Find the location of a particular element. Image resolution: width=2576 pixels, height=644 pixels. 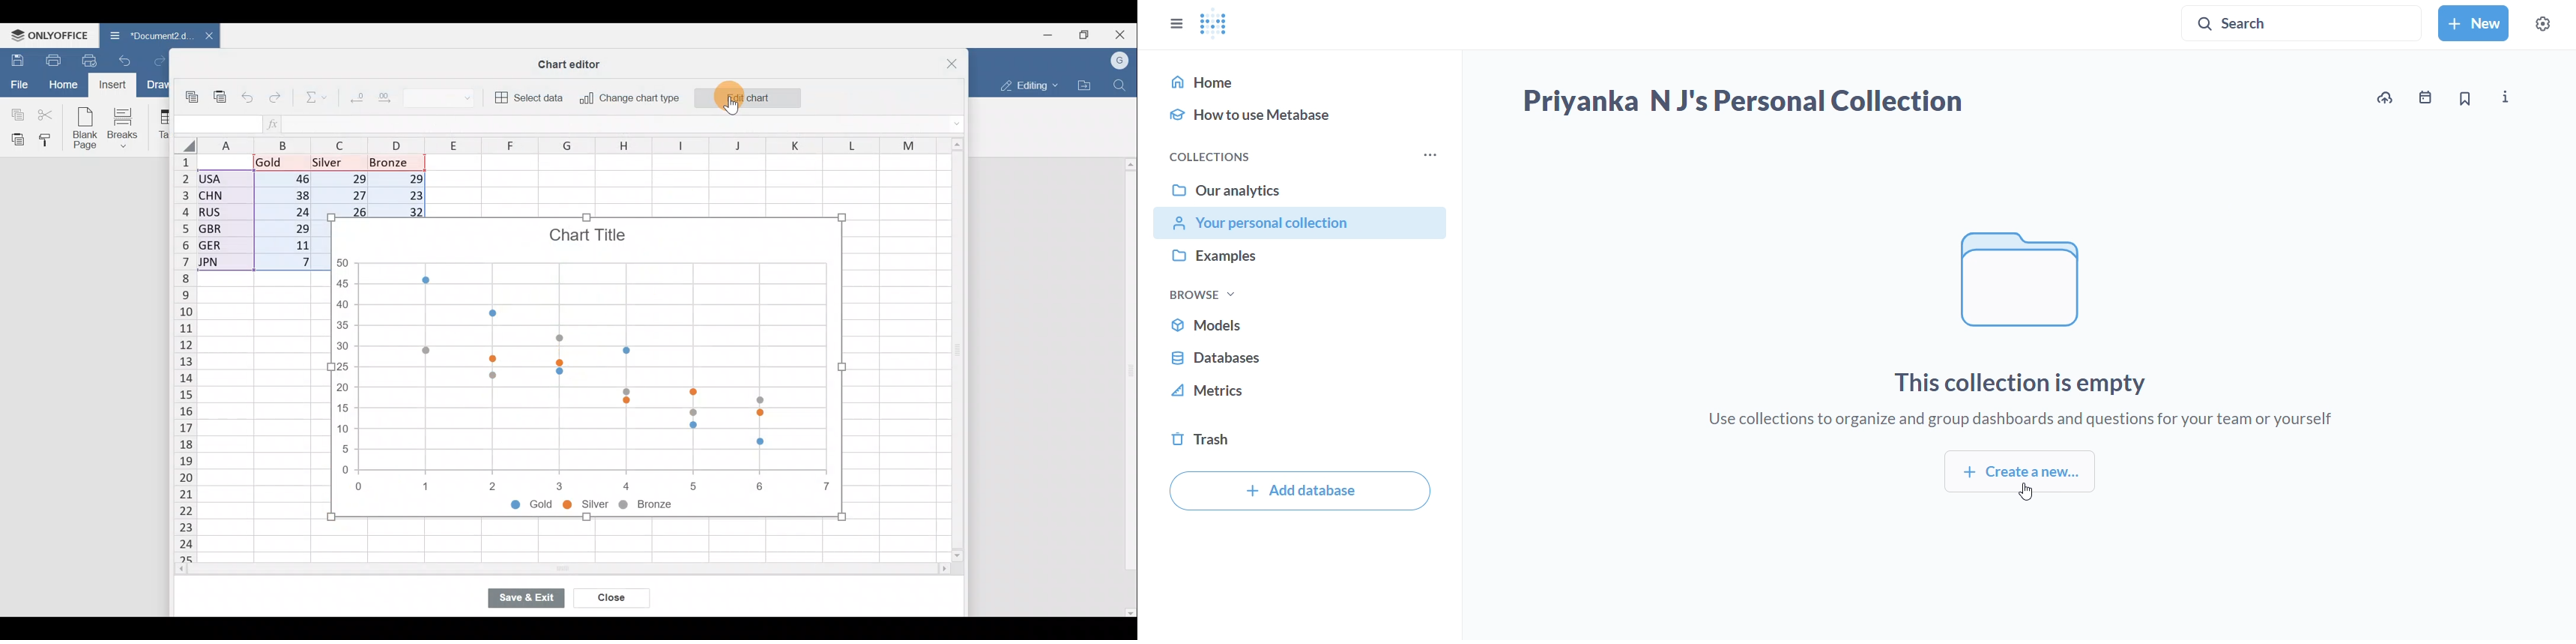

Find is located at coordinates (1120, 85).